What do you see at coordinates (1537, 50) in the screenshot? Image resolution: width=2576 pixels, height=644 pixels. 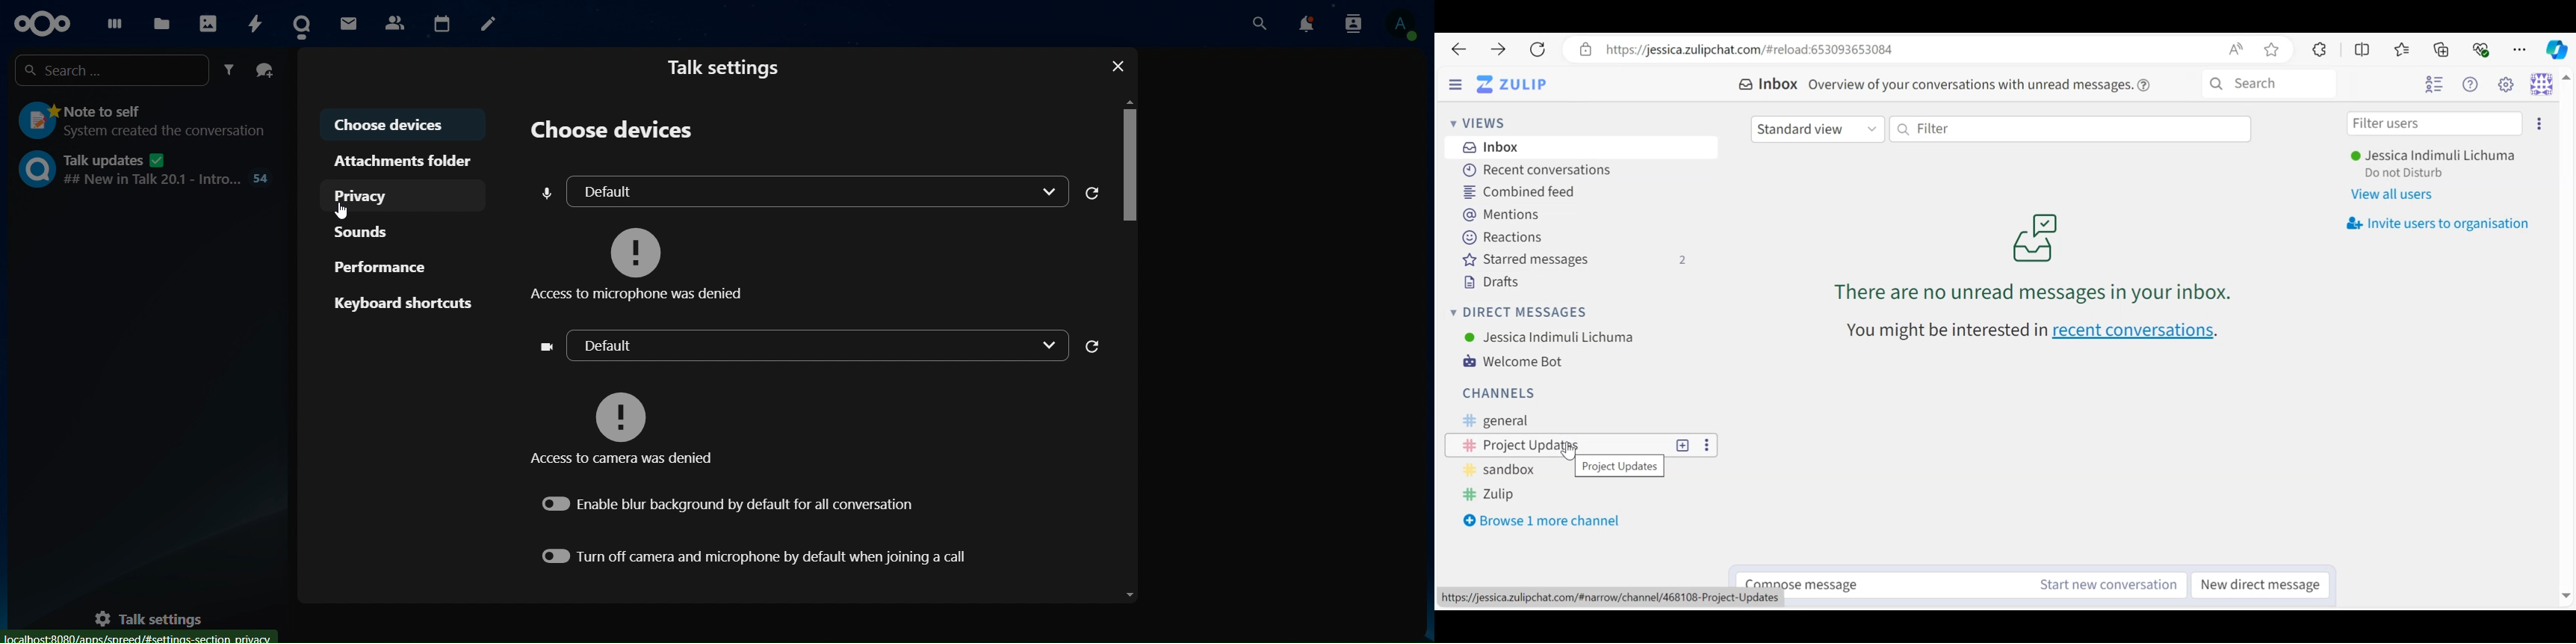 I see `Reload` at bounding box center [1537, 50].